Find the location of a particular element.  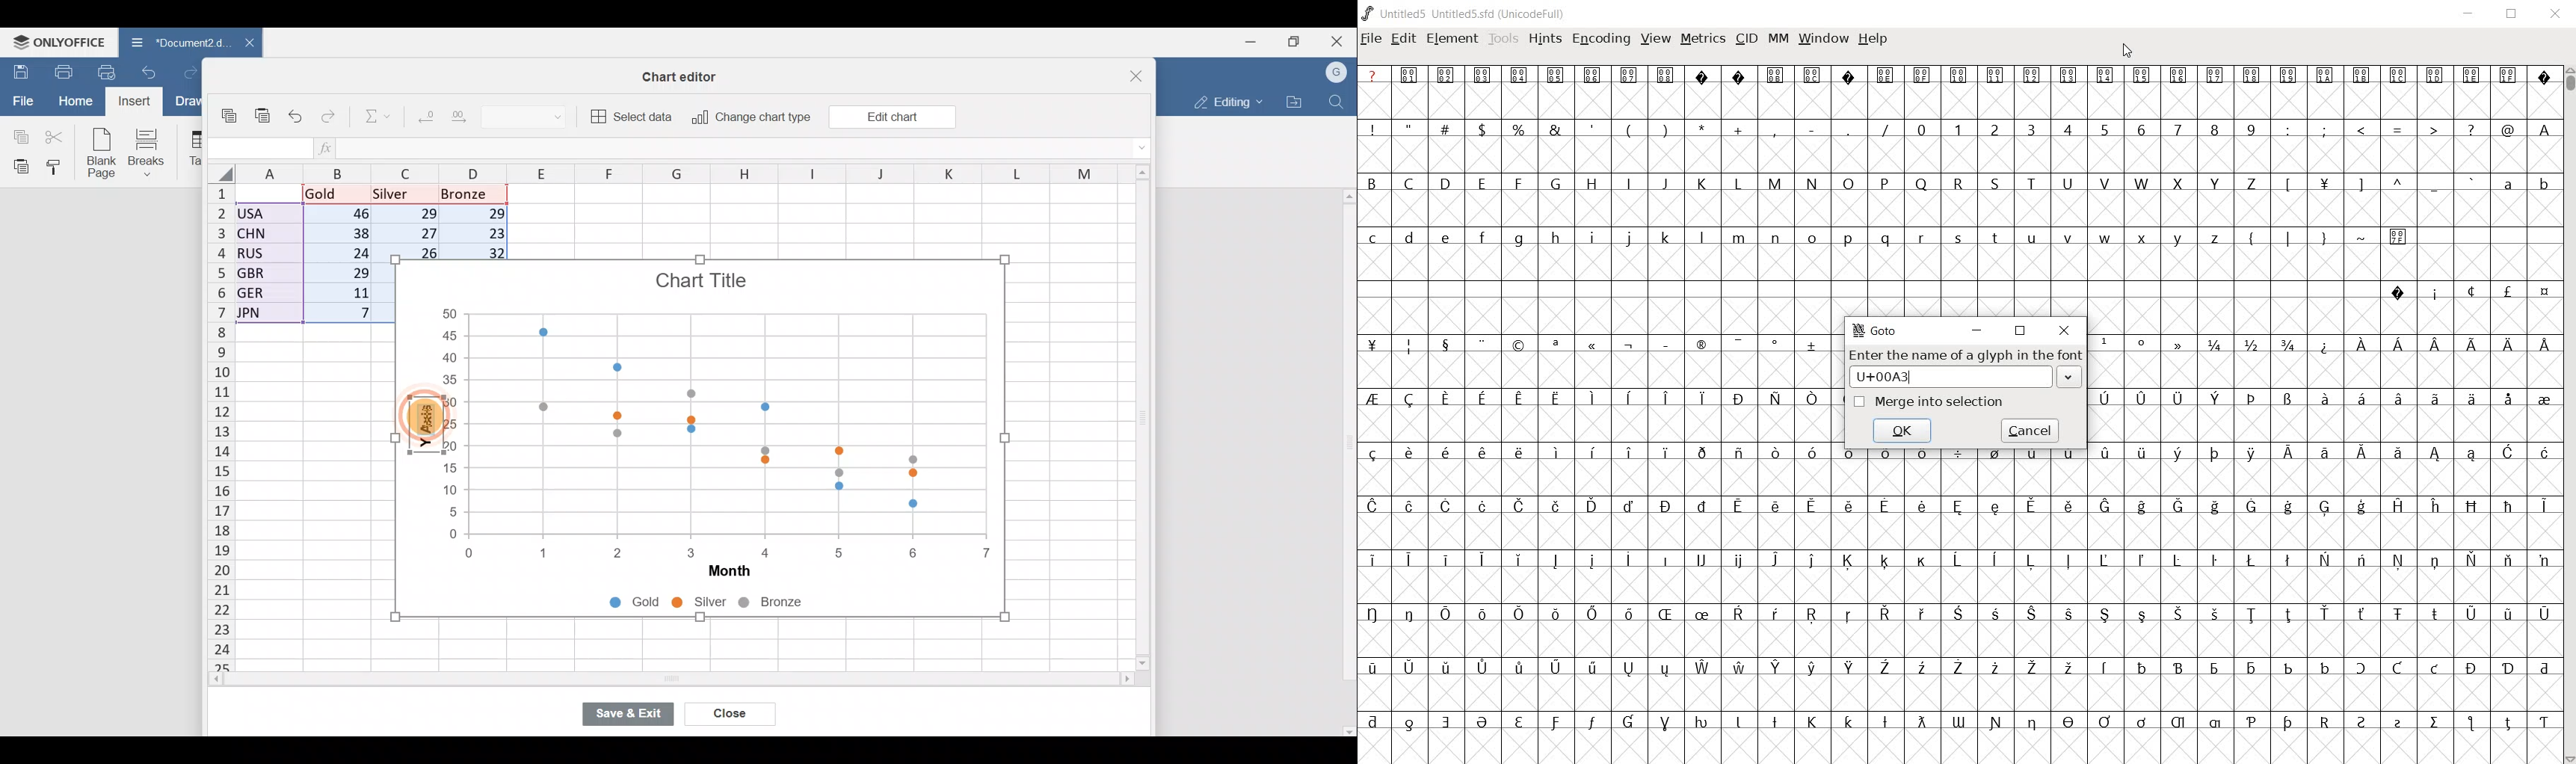

1 is located at coordinates (1957, 129).